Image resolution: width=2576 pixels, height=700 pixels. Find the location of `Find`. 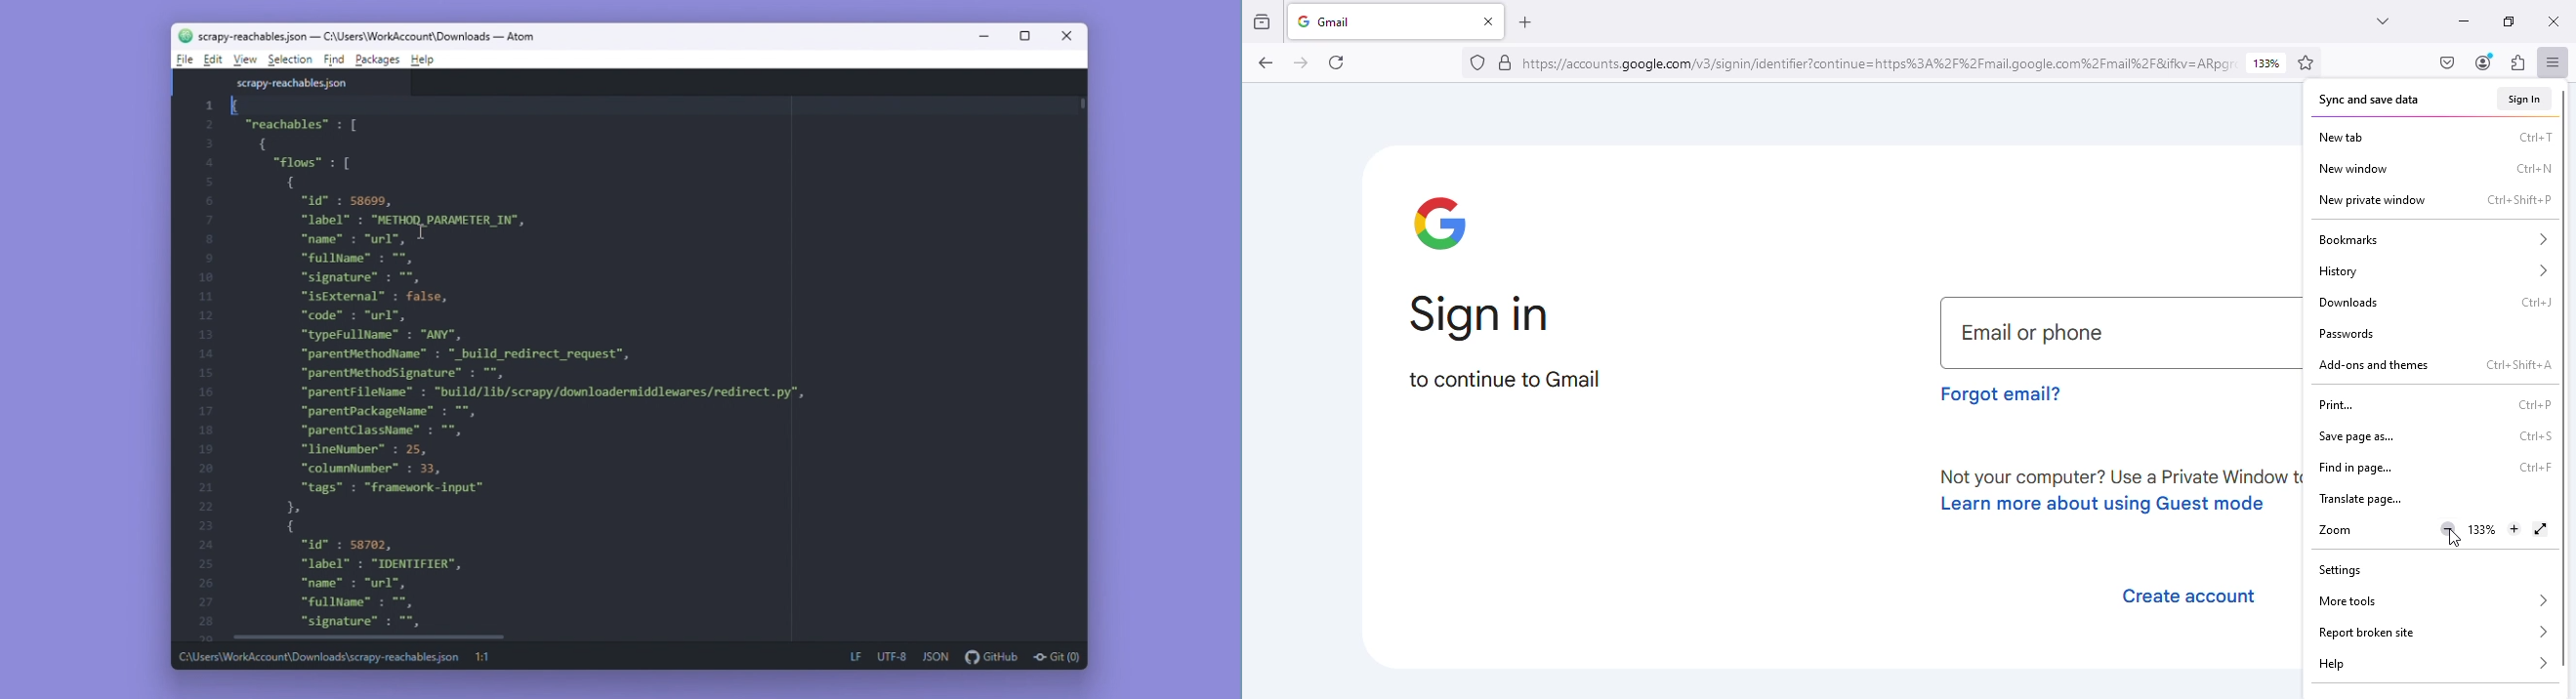

Find is located at coordinates (334, 61).